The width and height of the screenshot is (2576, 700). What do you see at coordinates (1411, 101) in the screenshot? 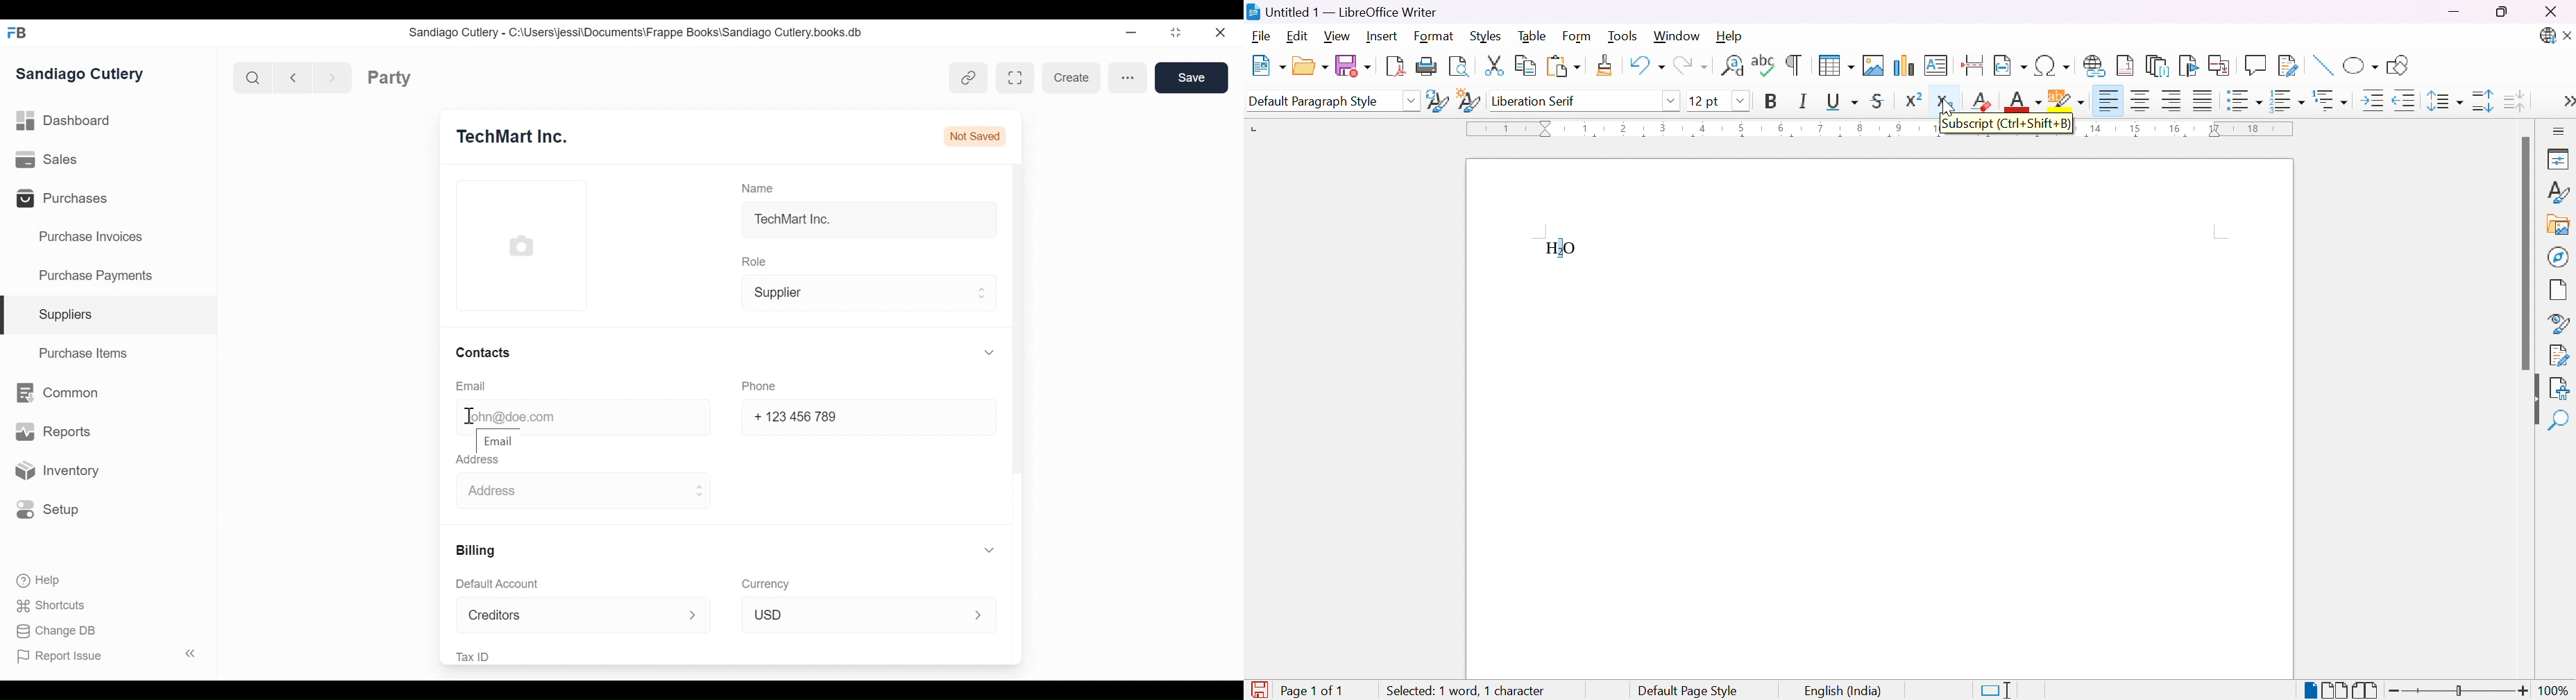
I see `Drop down` at bounding box center [1411, 101].